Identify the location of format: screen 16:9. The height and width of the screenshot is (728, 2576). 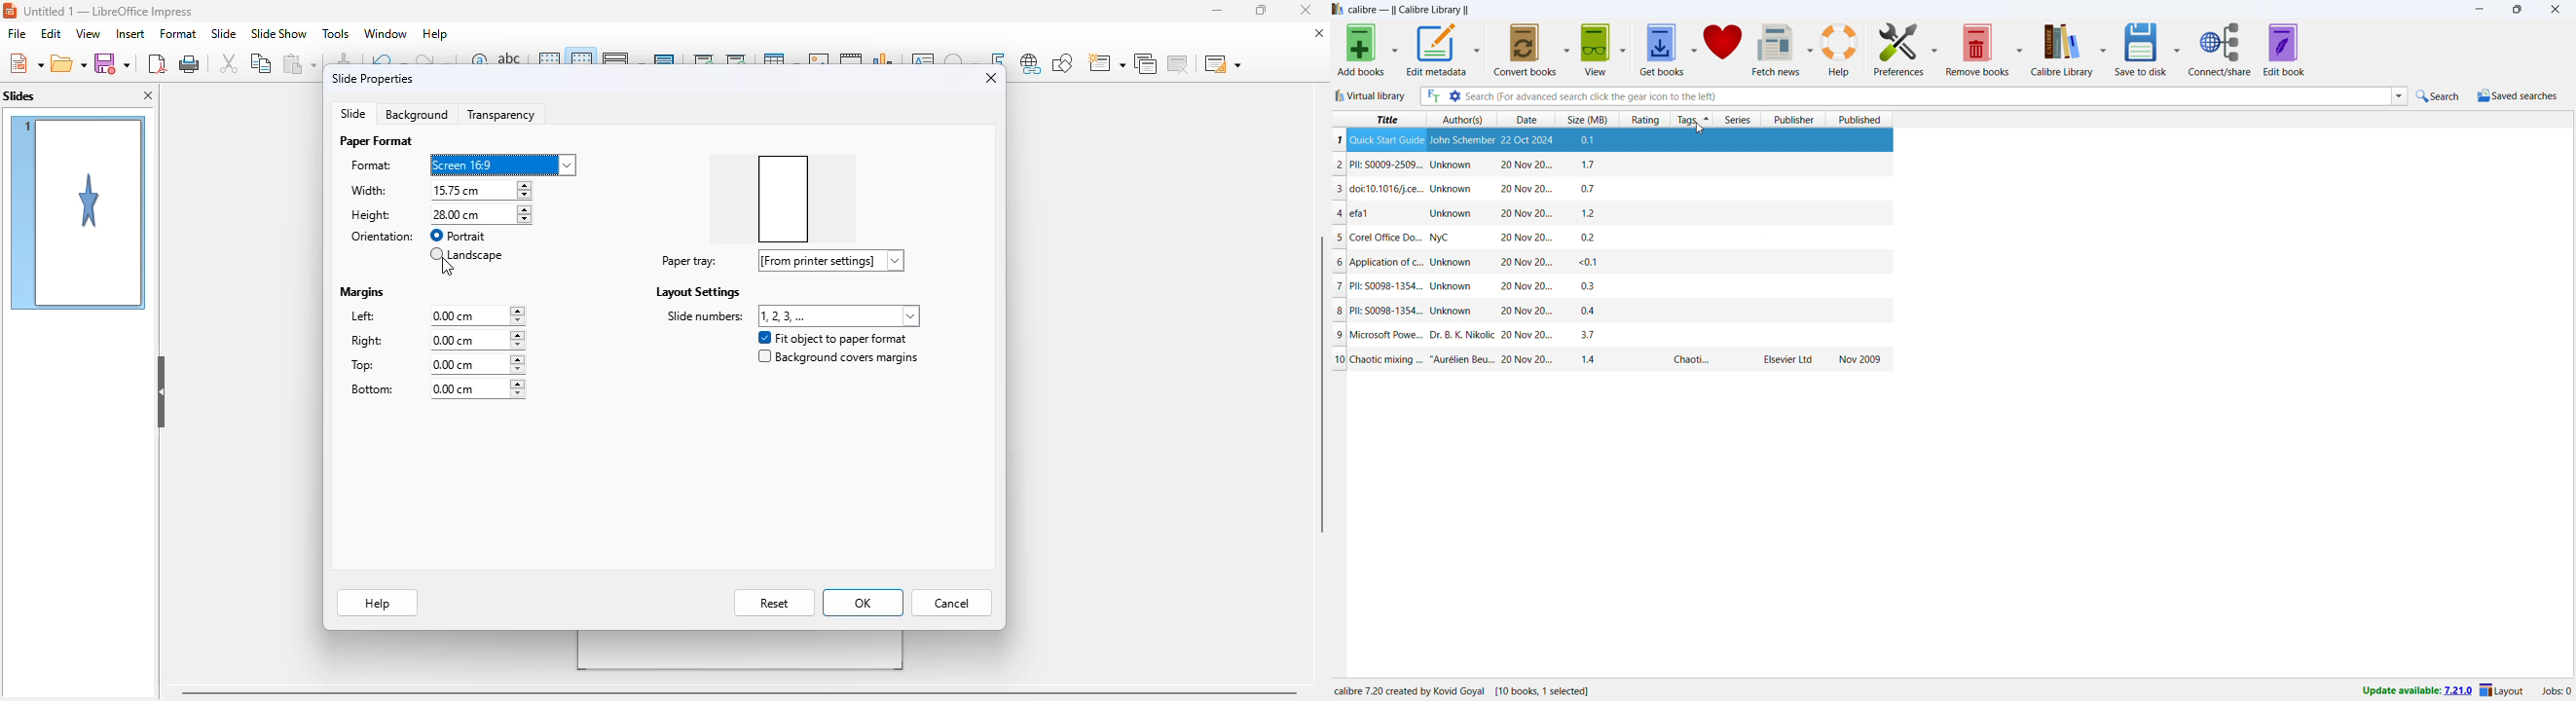
(504, 166).